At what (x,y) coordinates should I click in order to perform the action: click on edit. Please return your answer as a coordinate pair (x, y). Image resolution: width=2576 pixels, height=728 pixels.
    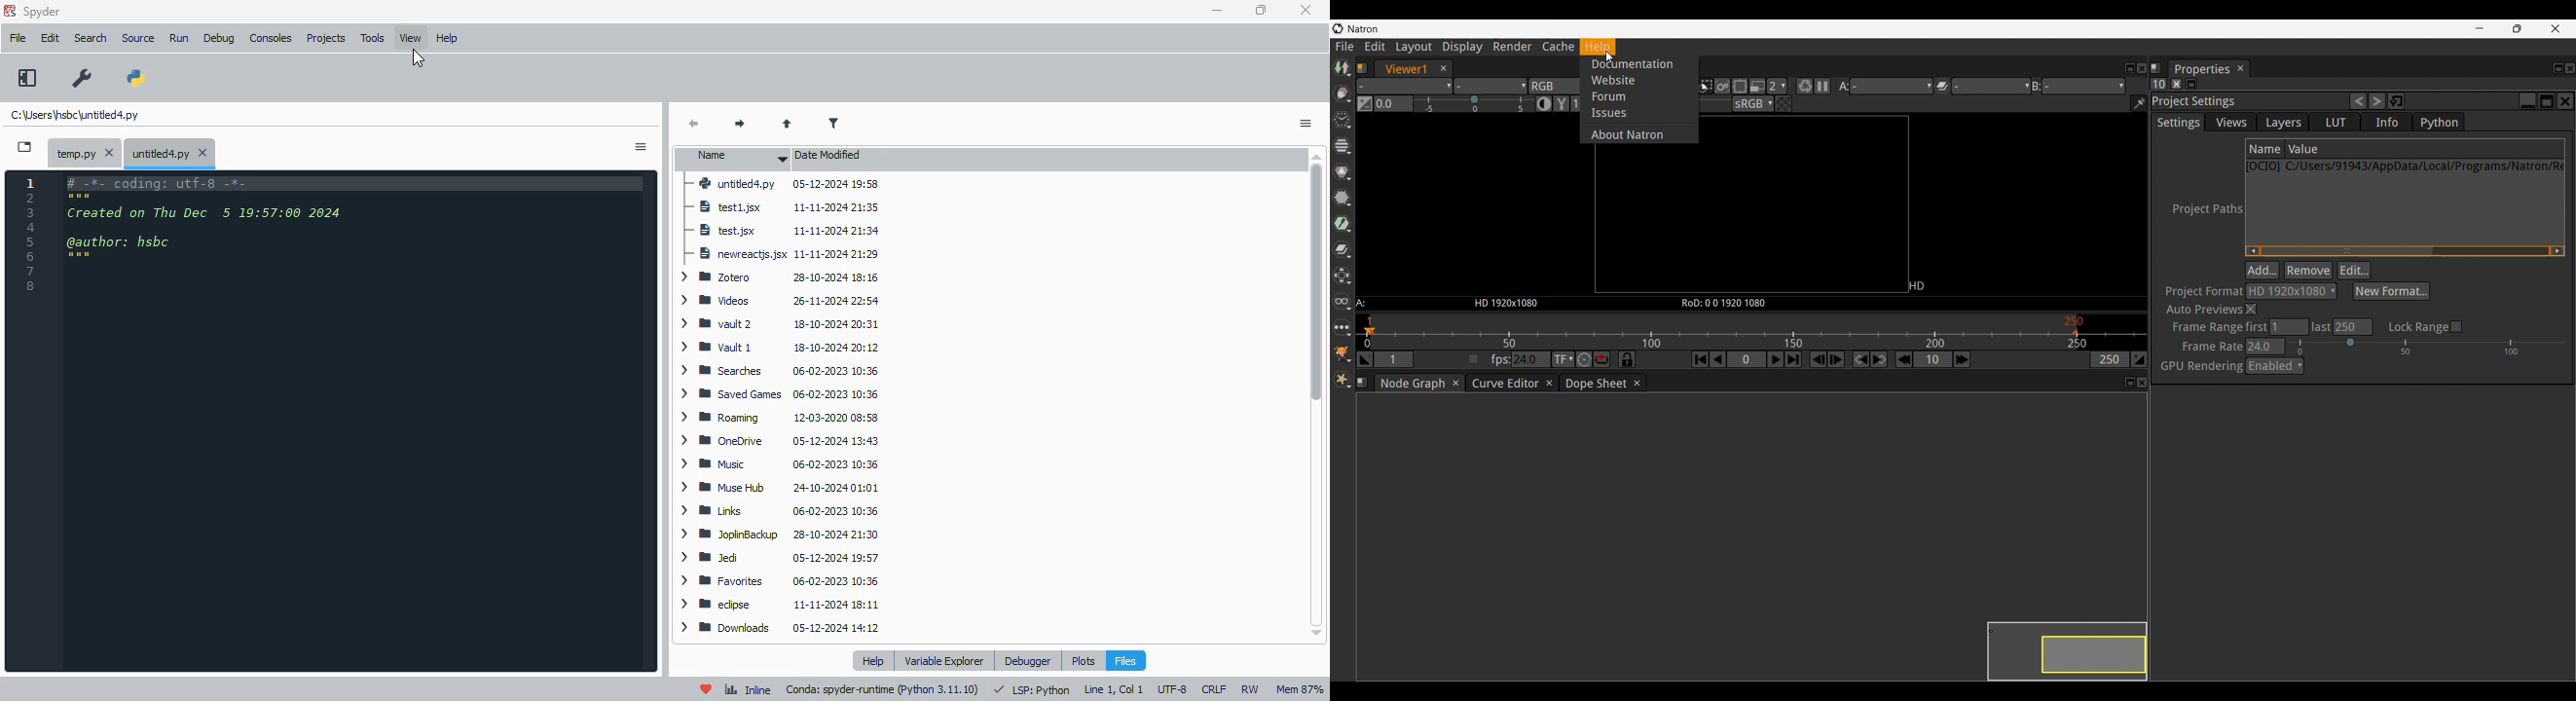
    Looking at the image, I should click on (51, 38).